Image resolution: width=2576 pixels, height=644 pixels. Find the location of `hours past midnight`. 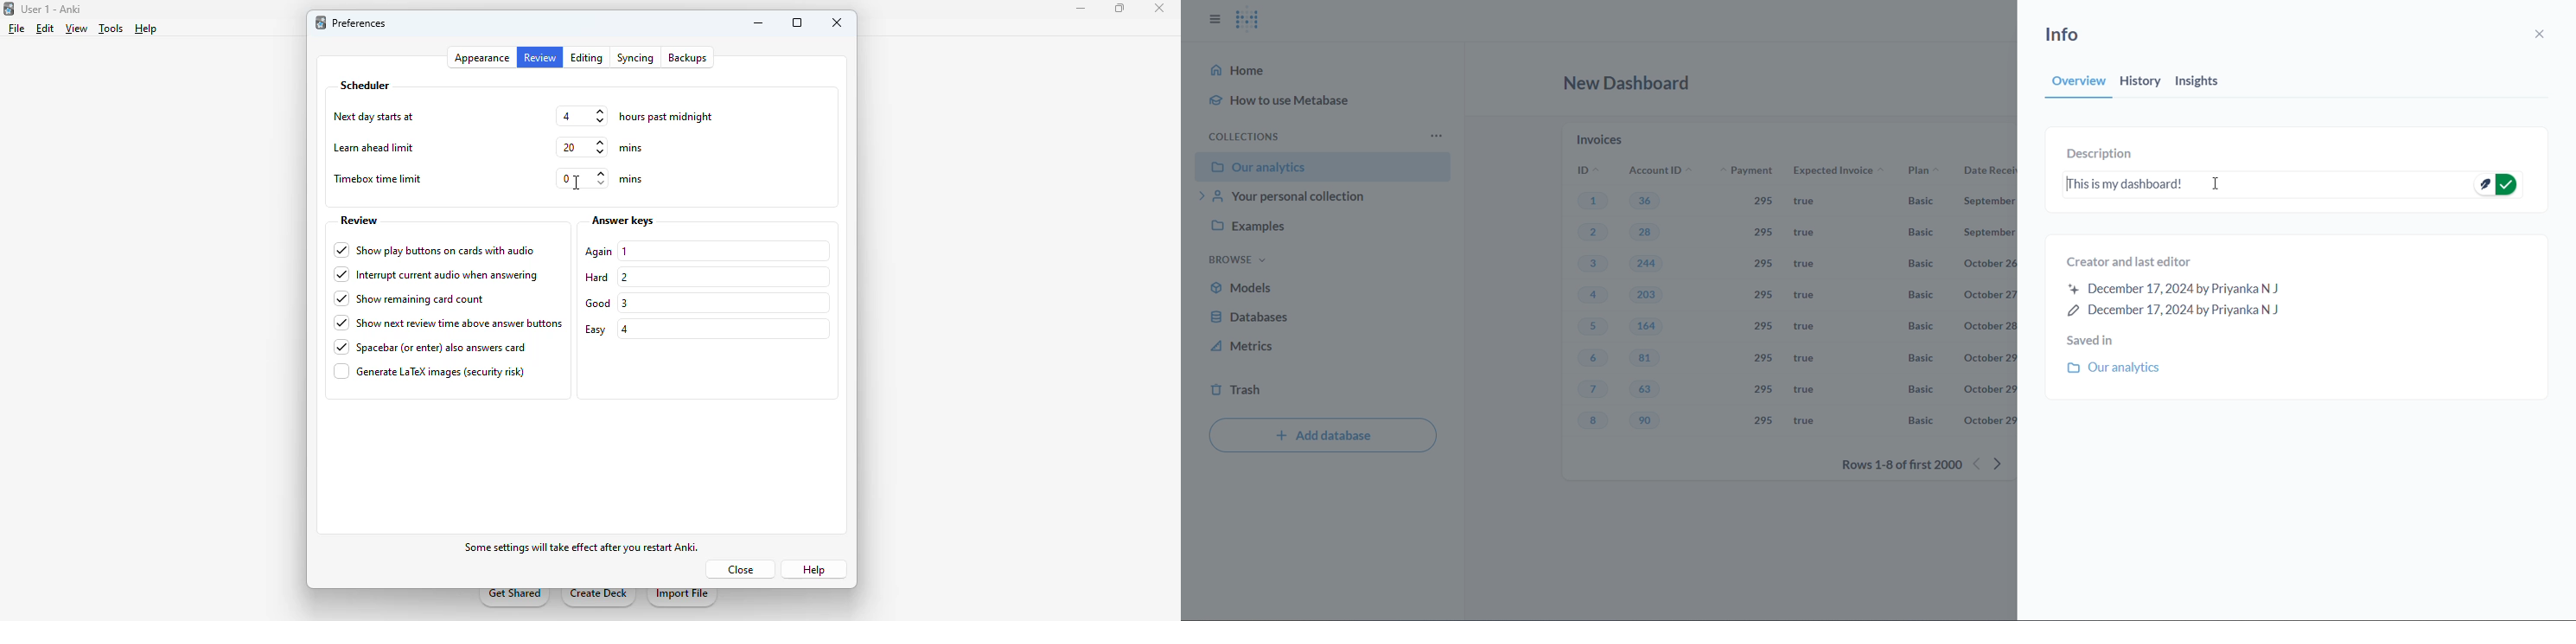

hours past midnight is located at coordinates (666, 117).